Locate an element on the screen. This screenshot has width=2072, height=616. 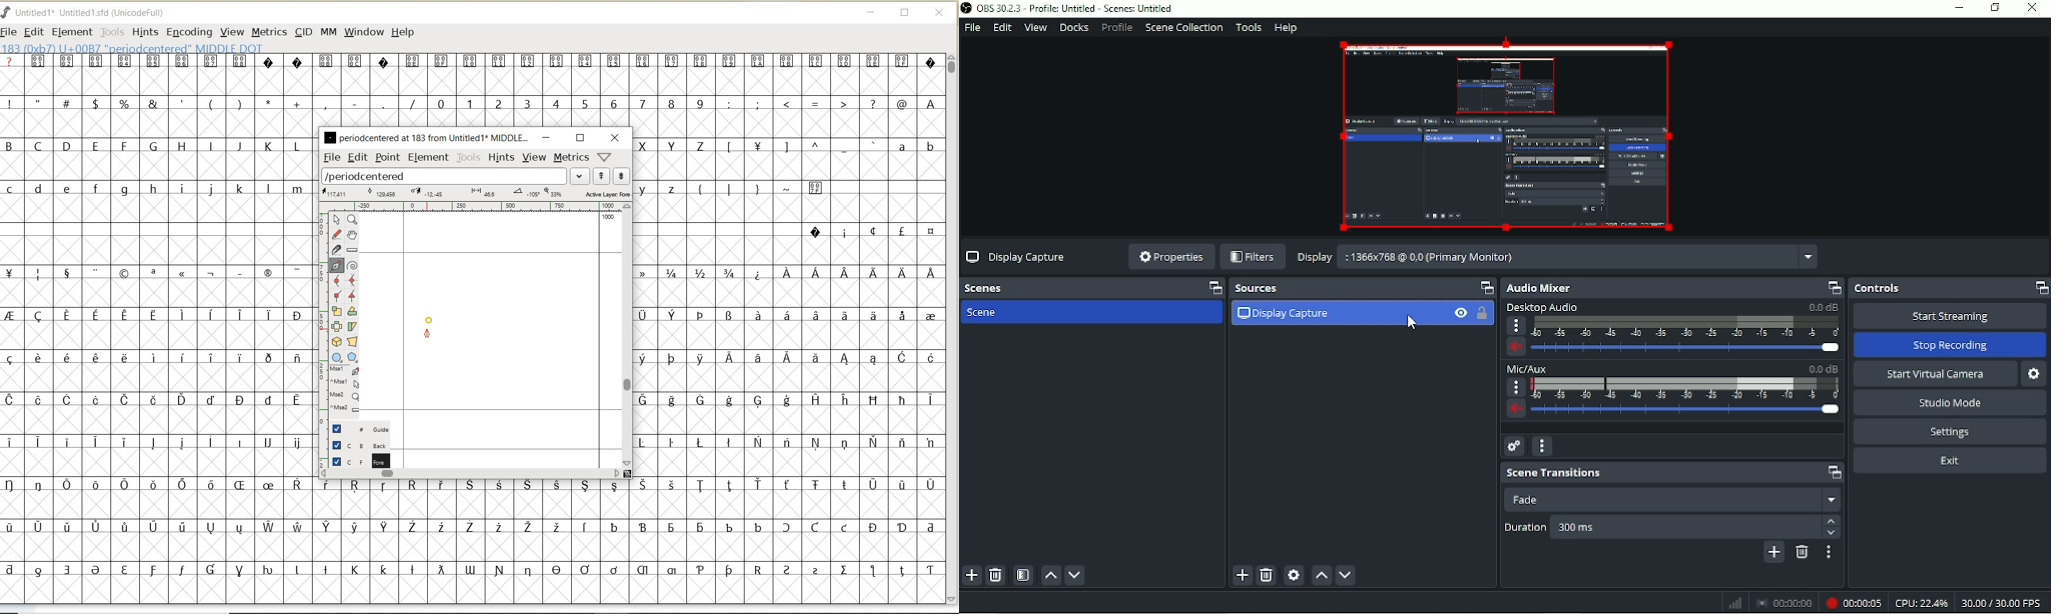
Move scene up is located at coordinates (1050, 576).